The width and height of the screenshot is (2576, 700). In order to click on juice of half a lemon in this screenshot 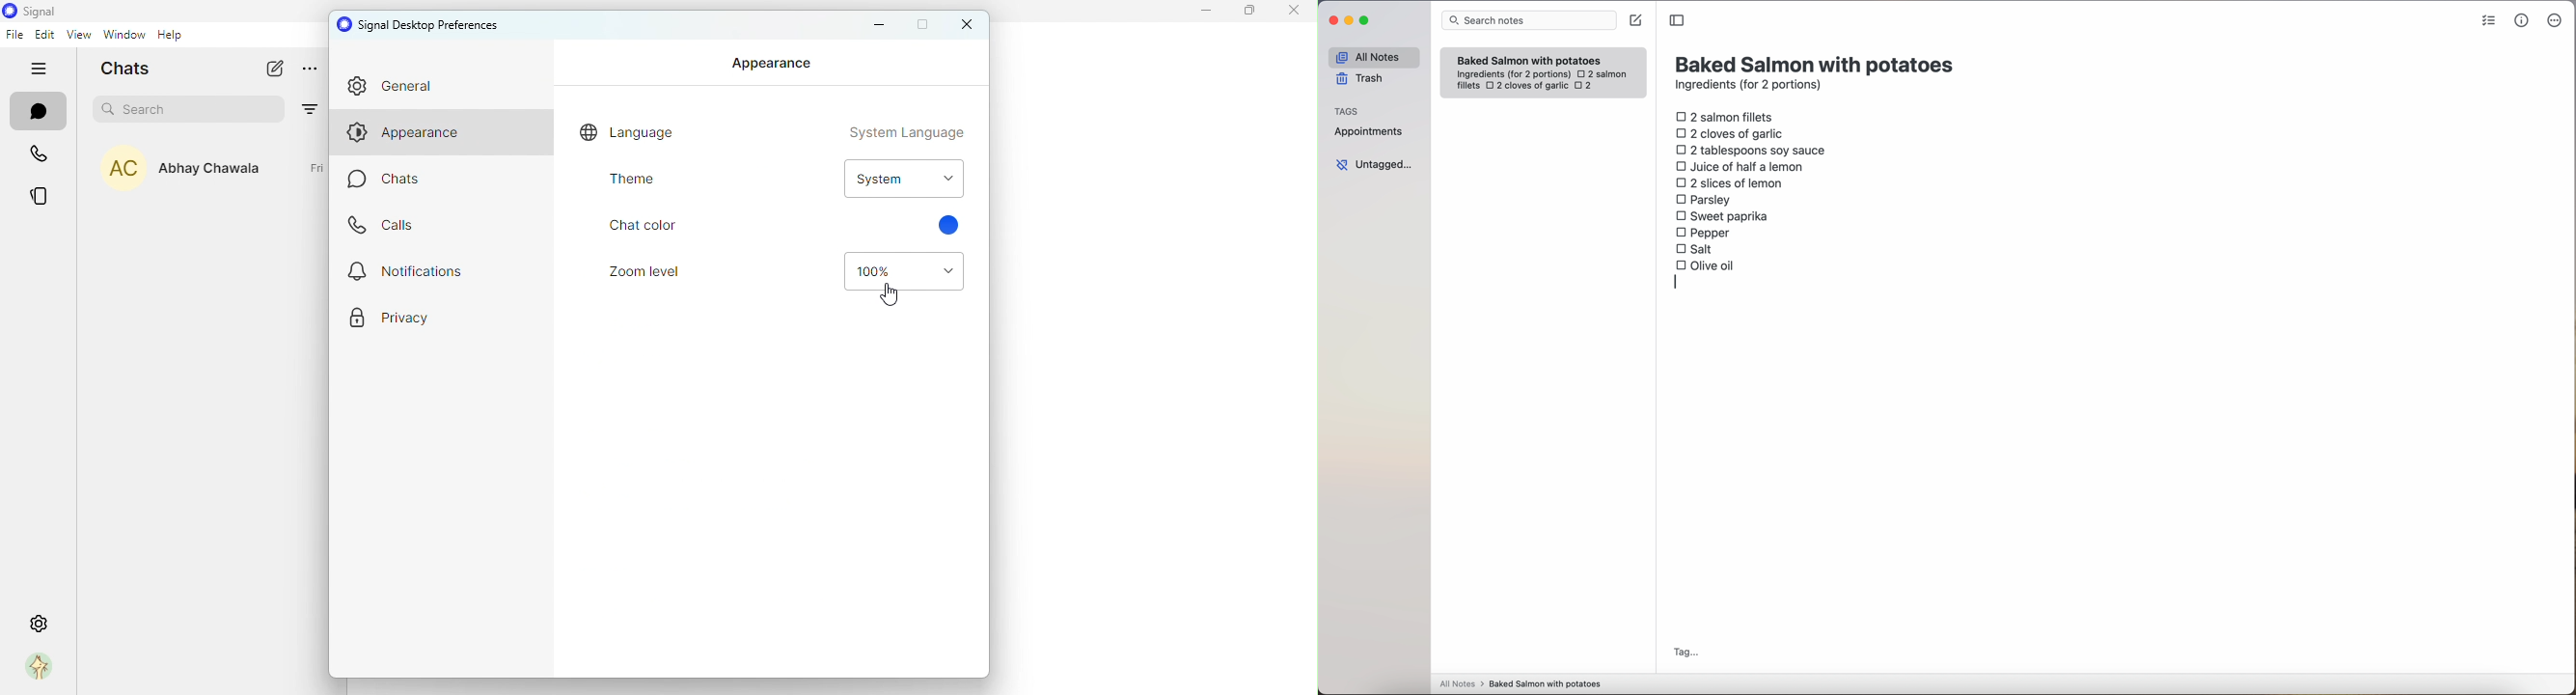, I will do `click(1743, 166)`.